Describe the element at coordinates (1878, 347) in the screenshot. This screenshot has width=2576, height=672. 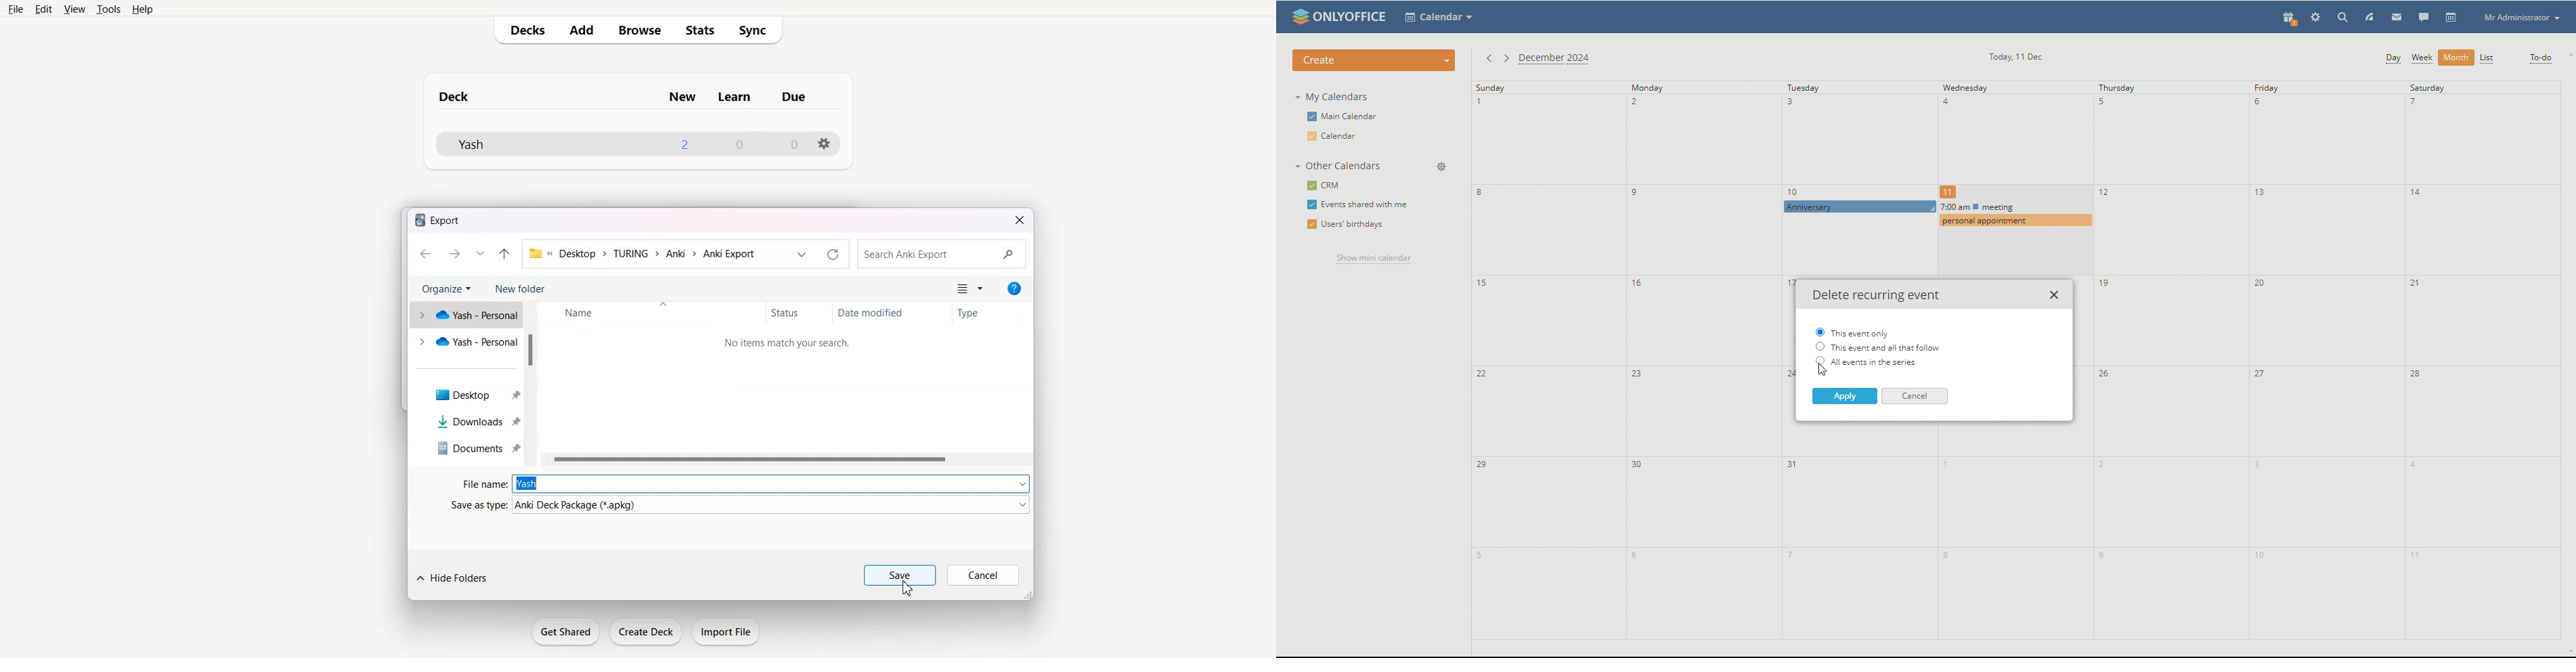
I see `this event and all that follow` at that location.